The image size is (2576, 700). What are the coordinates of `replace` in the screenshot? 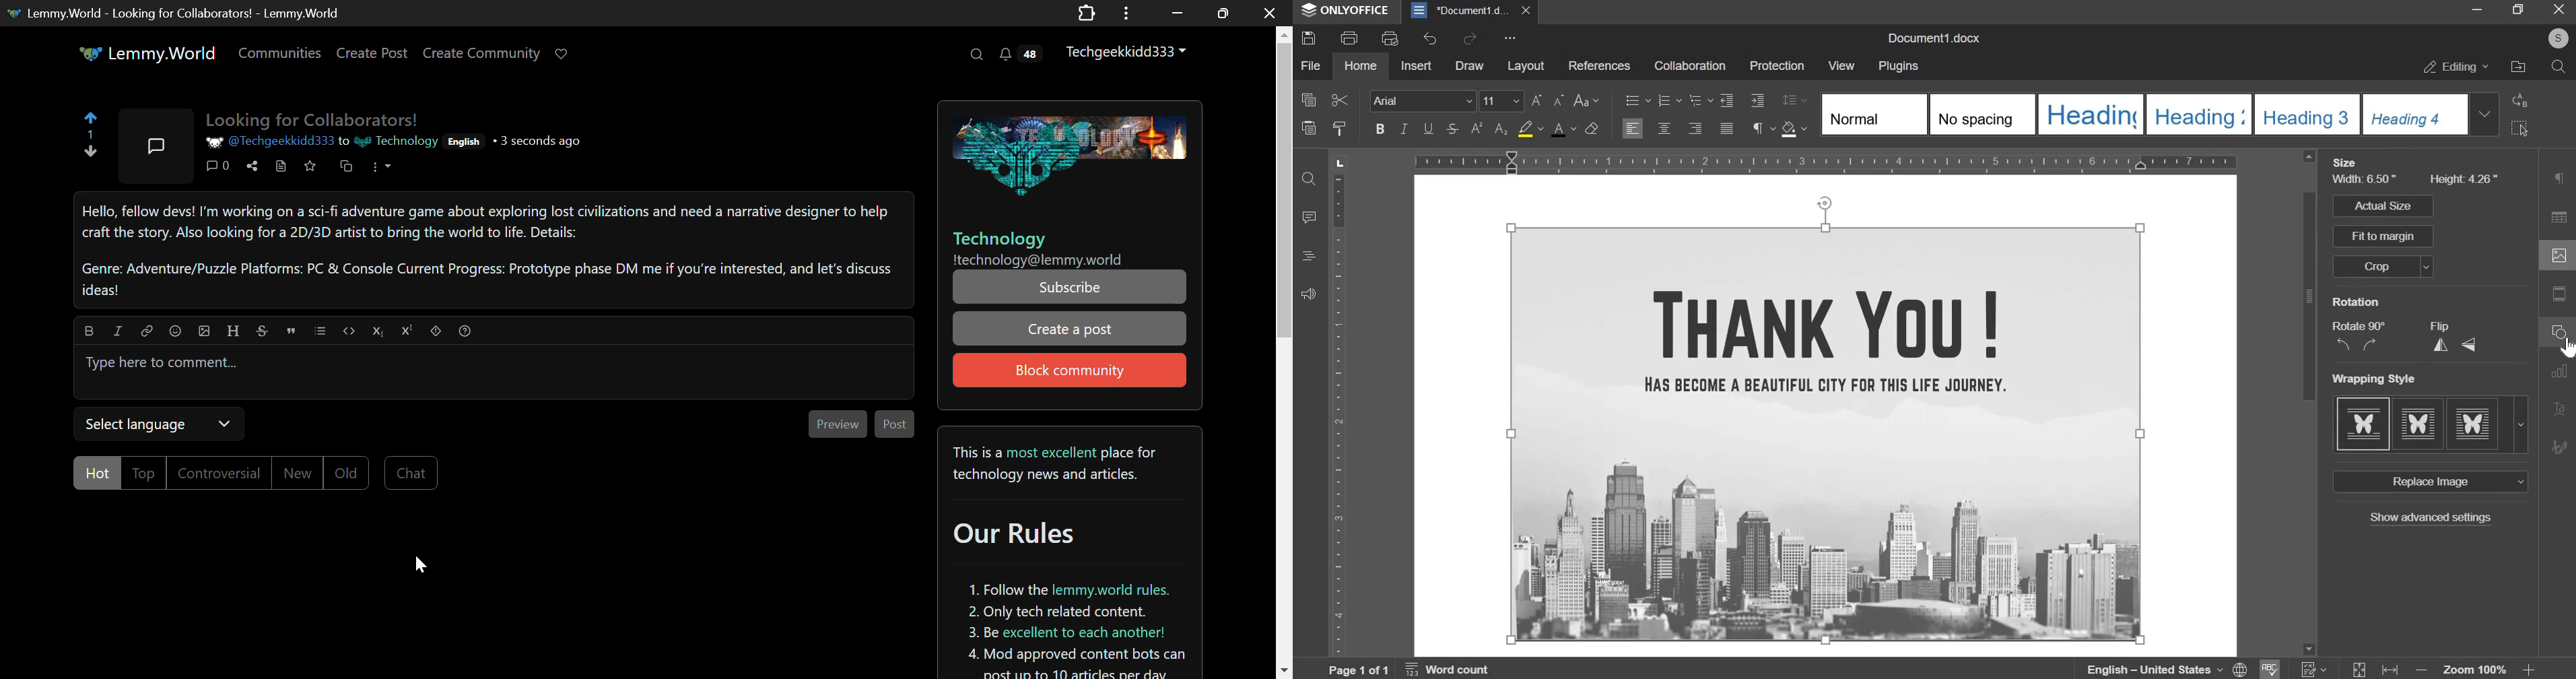 It's located at (2520, 99).